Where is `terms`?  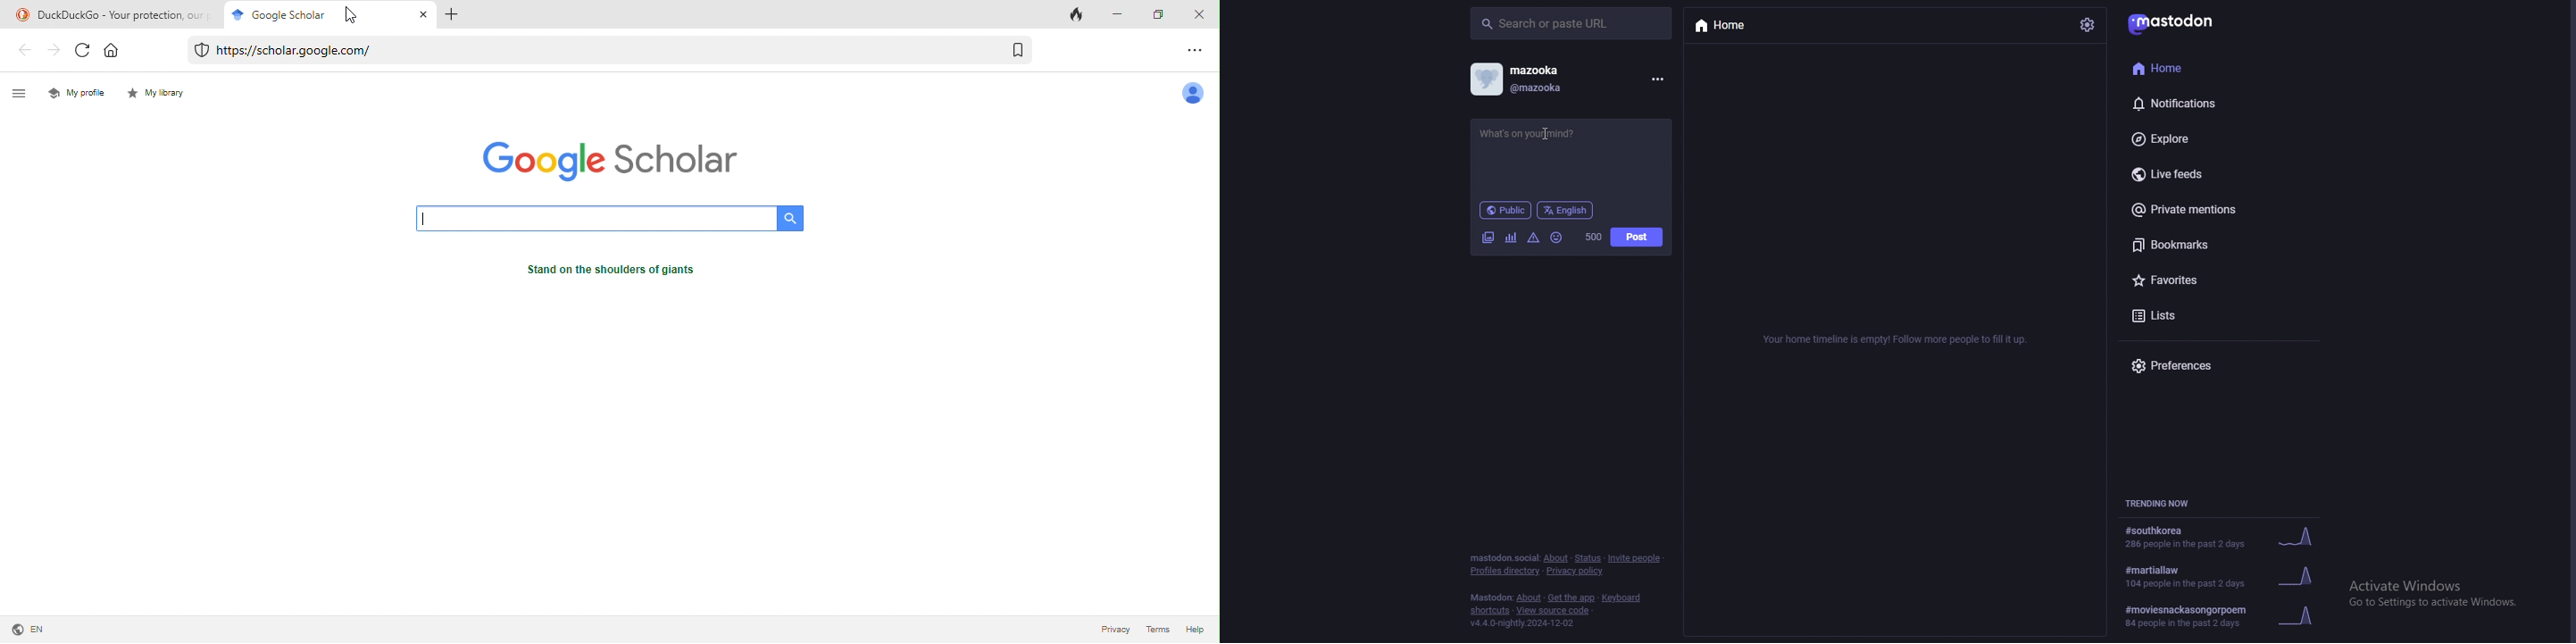 terms is located at coordinates (1157, 631).